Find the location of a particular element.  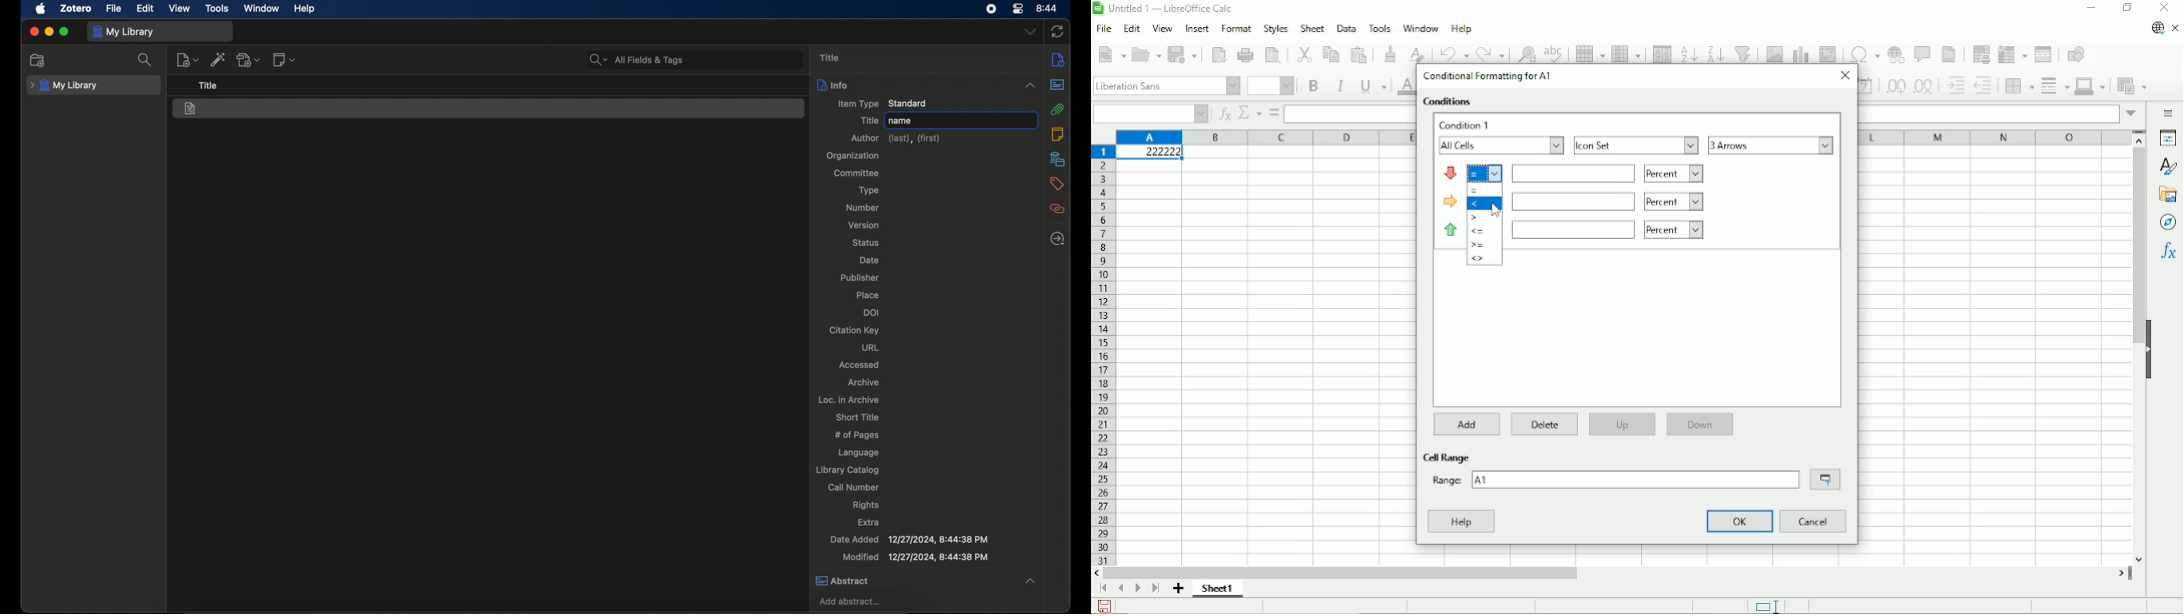

= is located at coordinates (1485, 173).